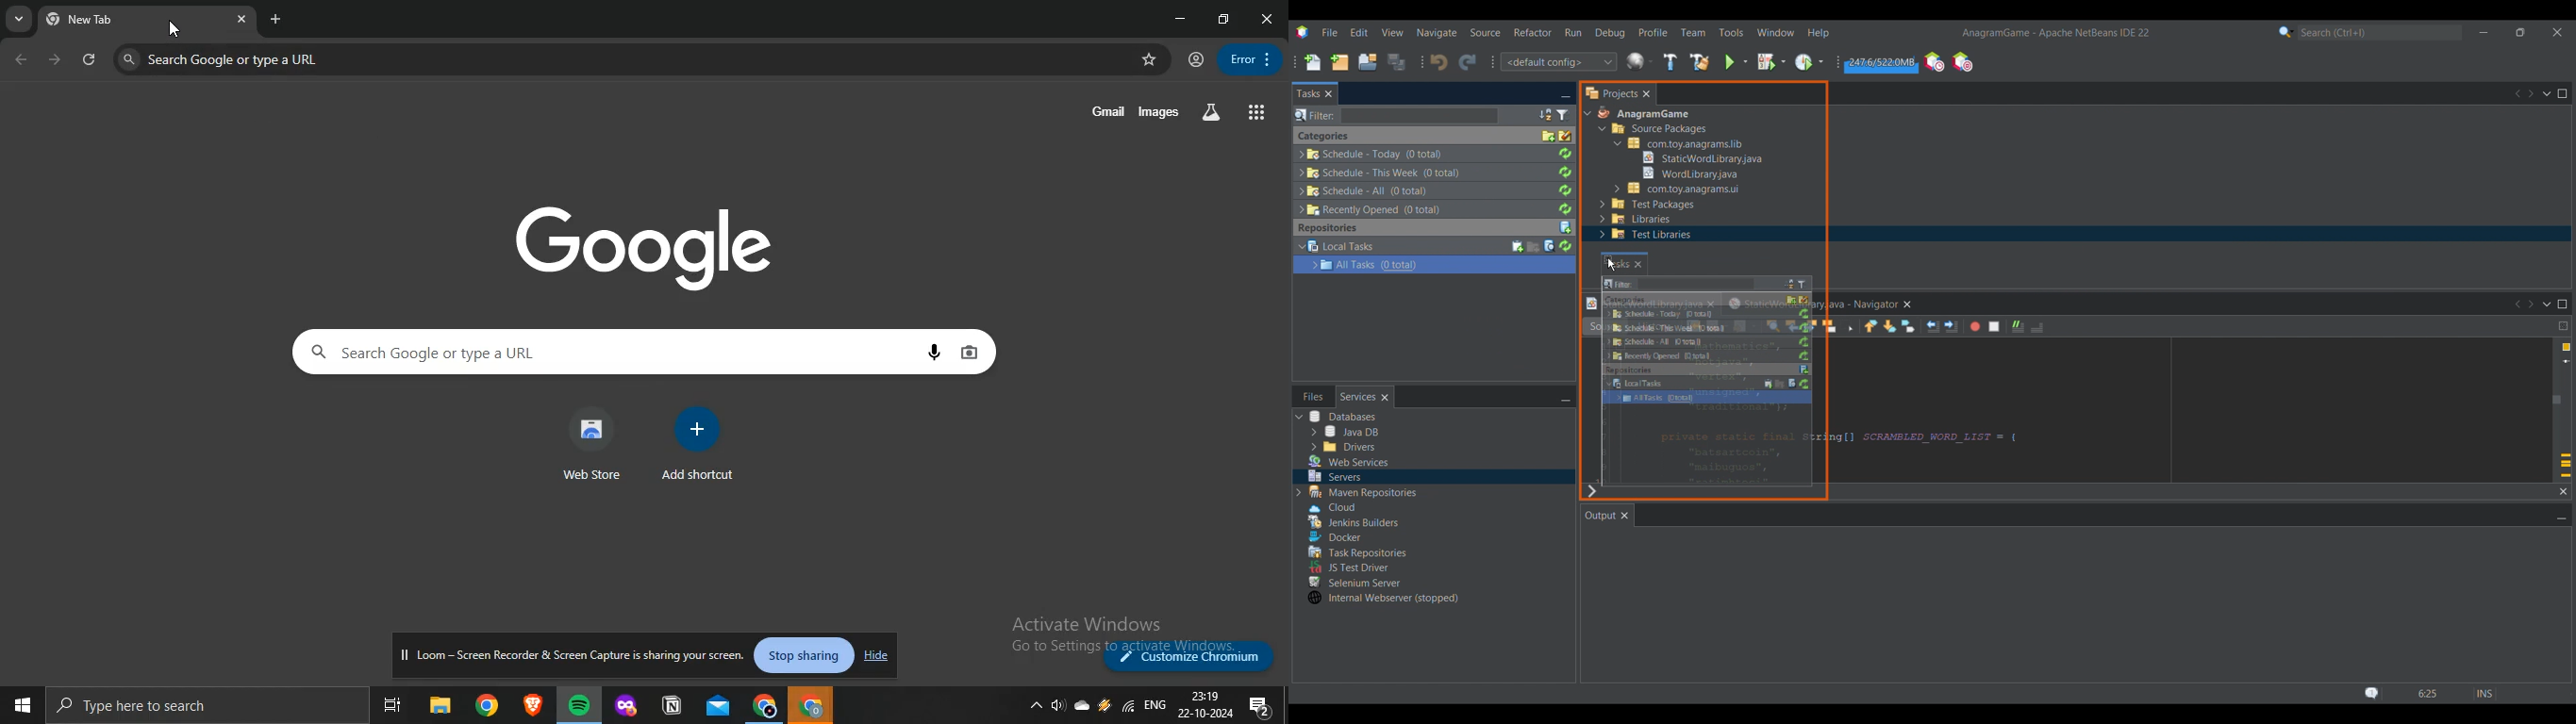  Describe the element at coordinates (1210, 110) in the screenshot. I see `search labs` at that location.